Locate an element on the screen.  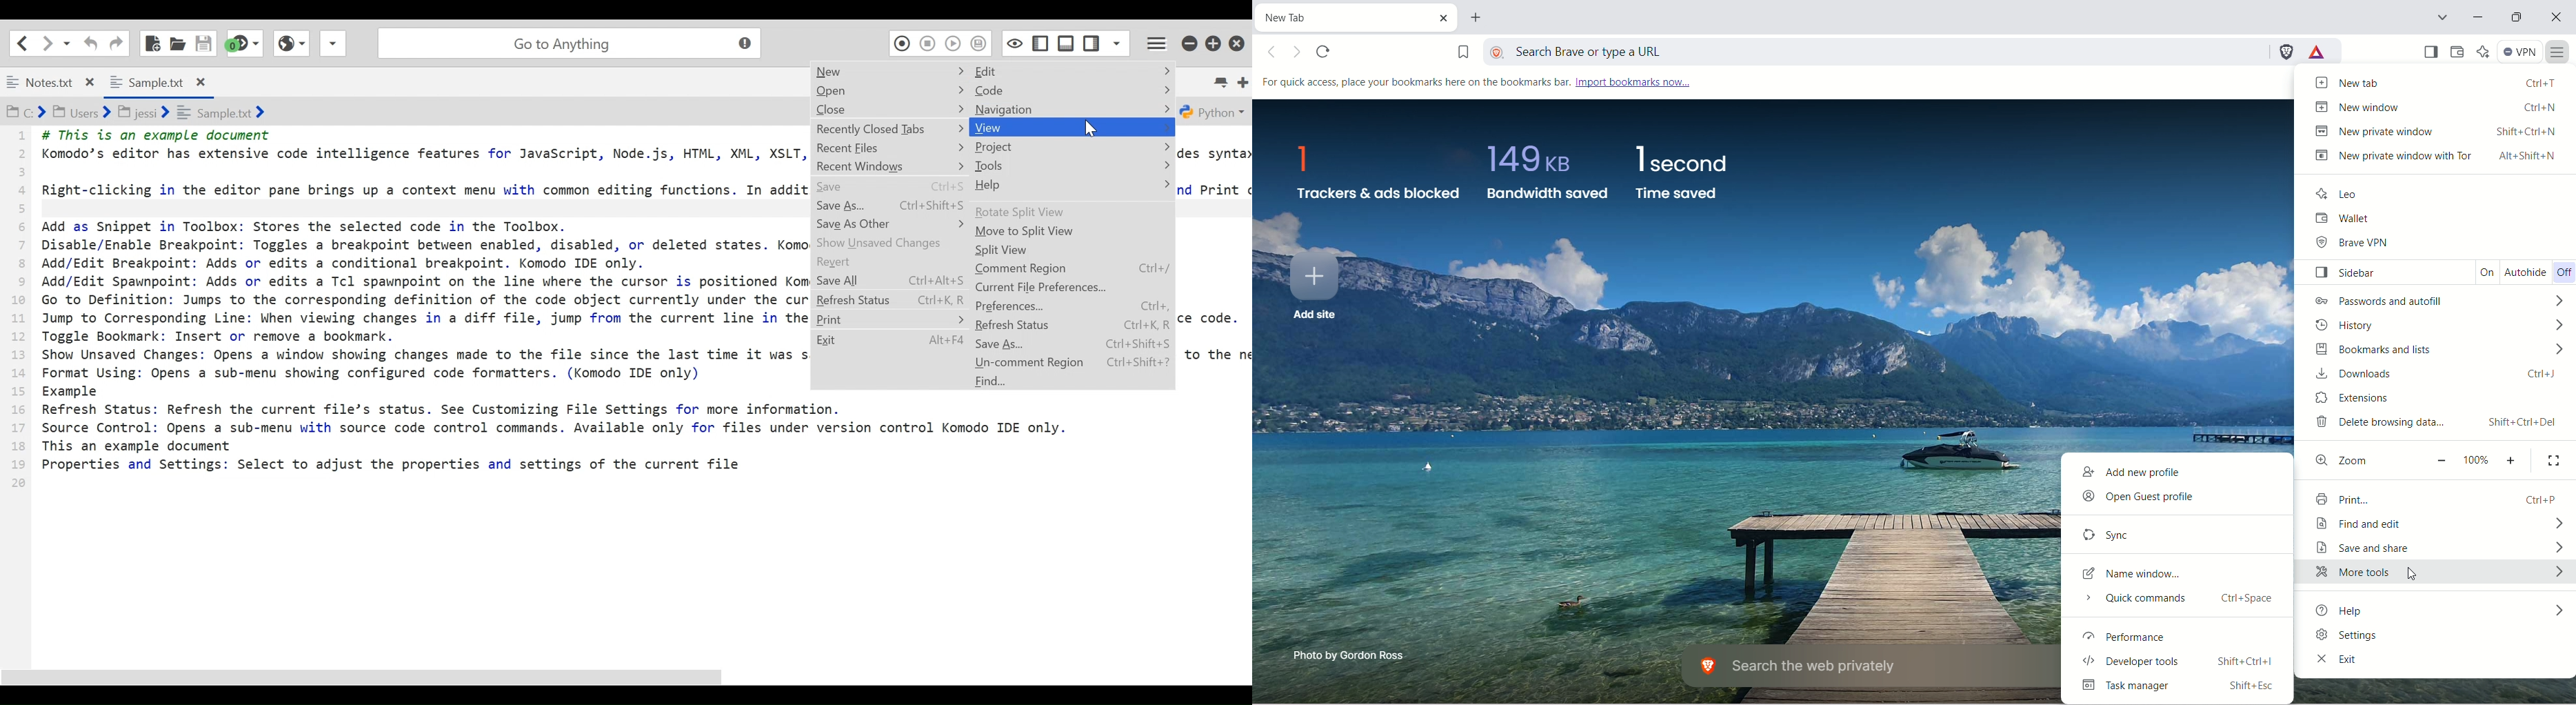
New is located at coordinates (888, 72).